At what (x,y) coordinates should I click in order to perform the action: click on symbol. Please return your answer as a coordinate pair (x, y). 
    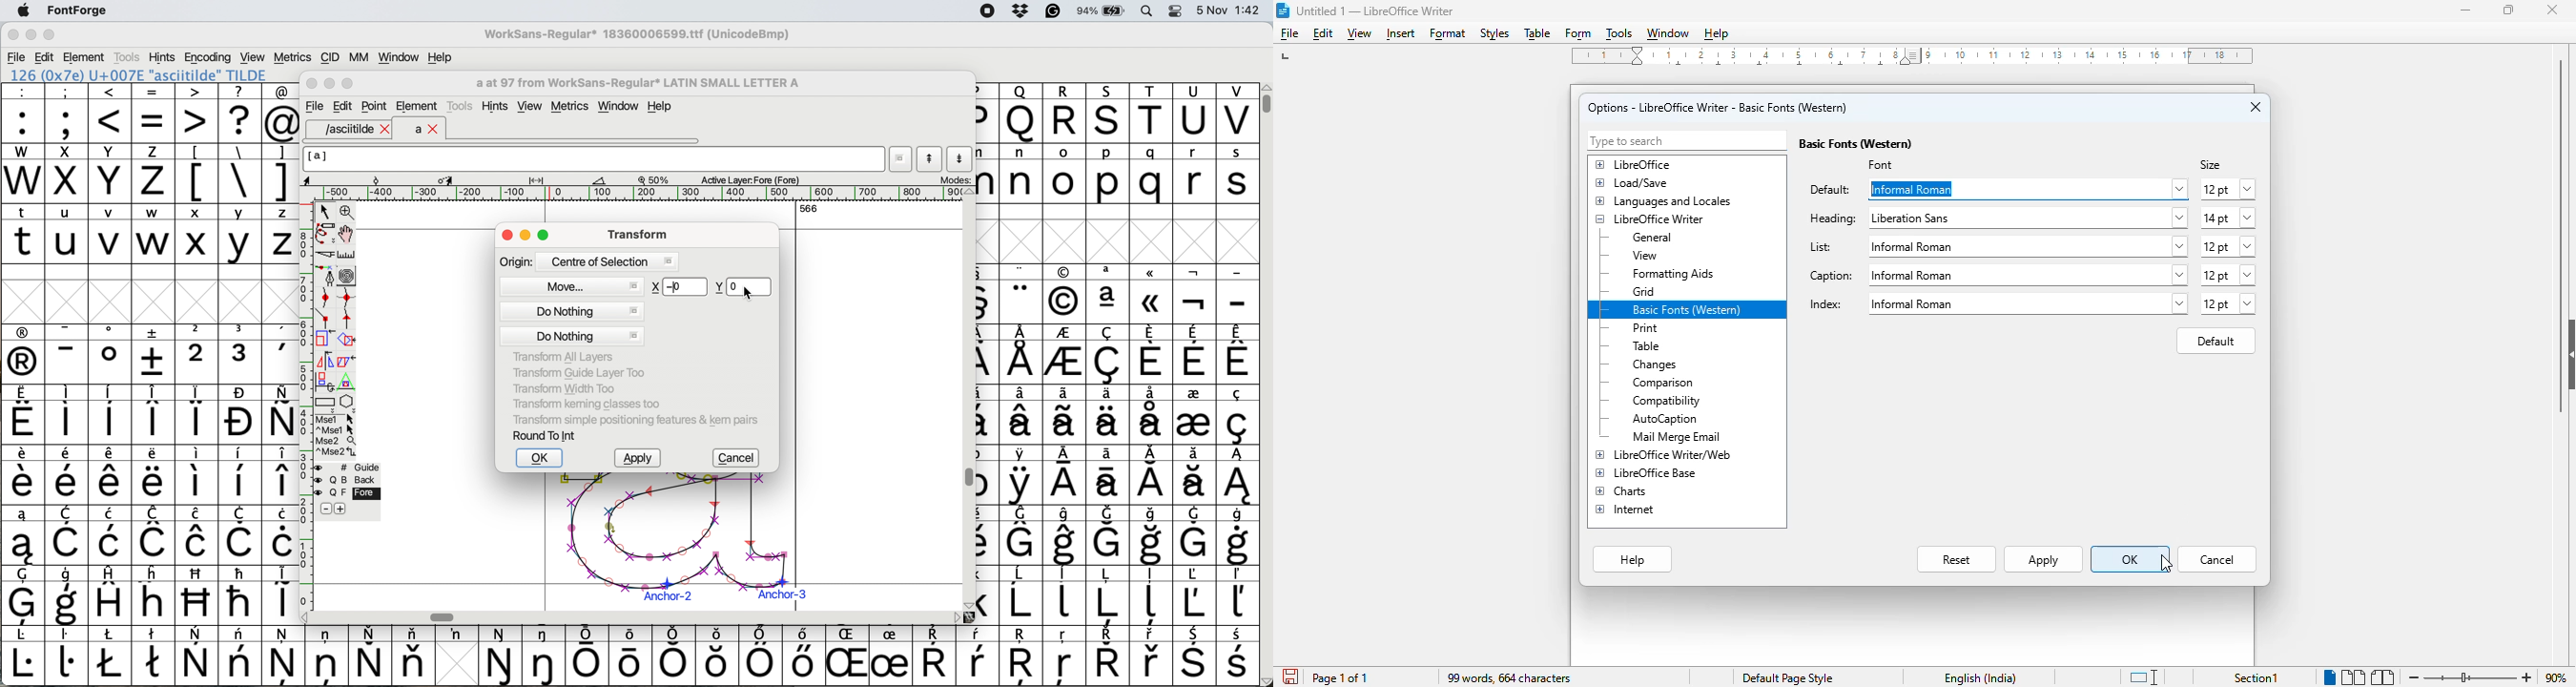
    Looking at the image, I should click on (240, 595).